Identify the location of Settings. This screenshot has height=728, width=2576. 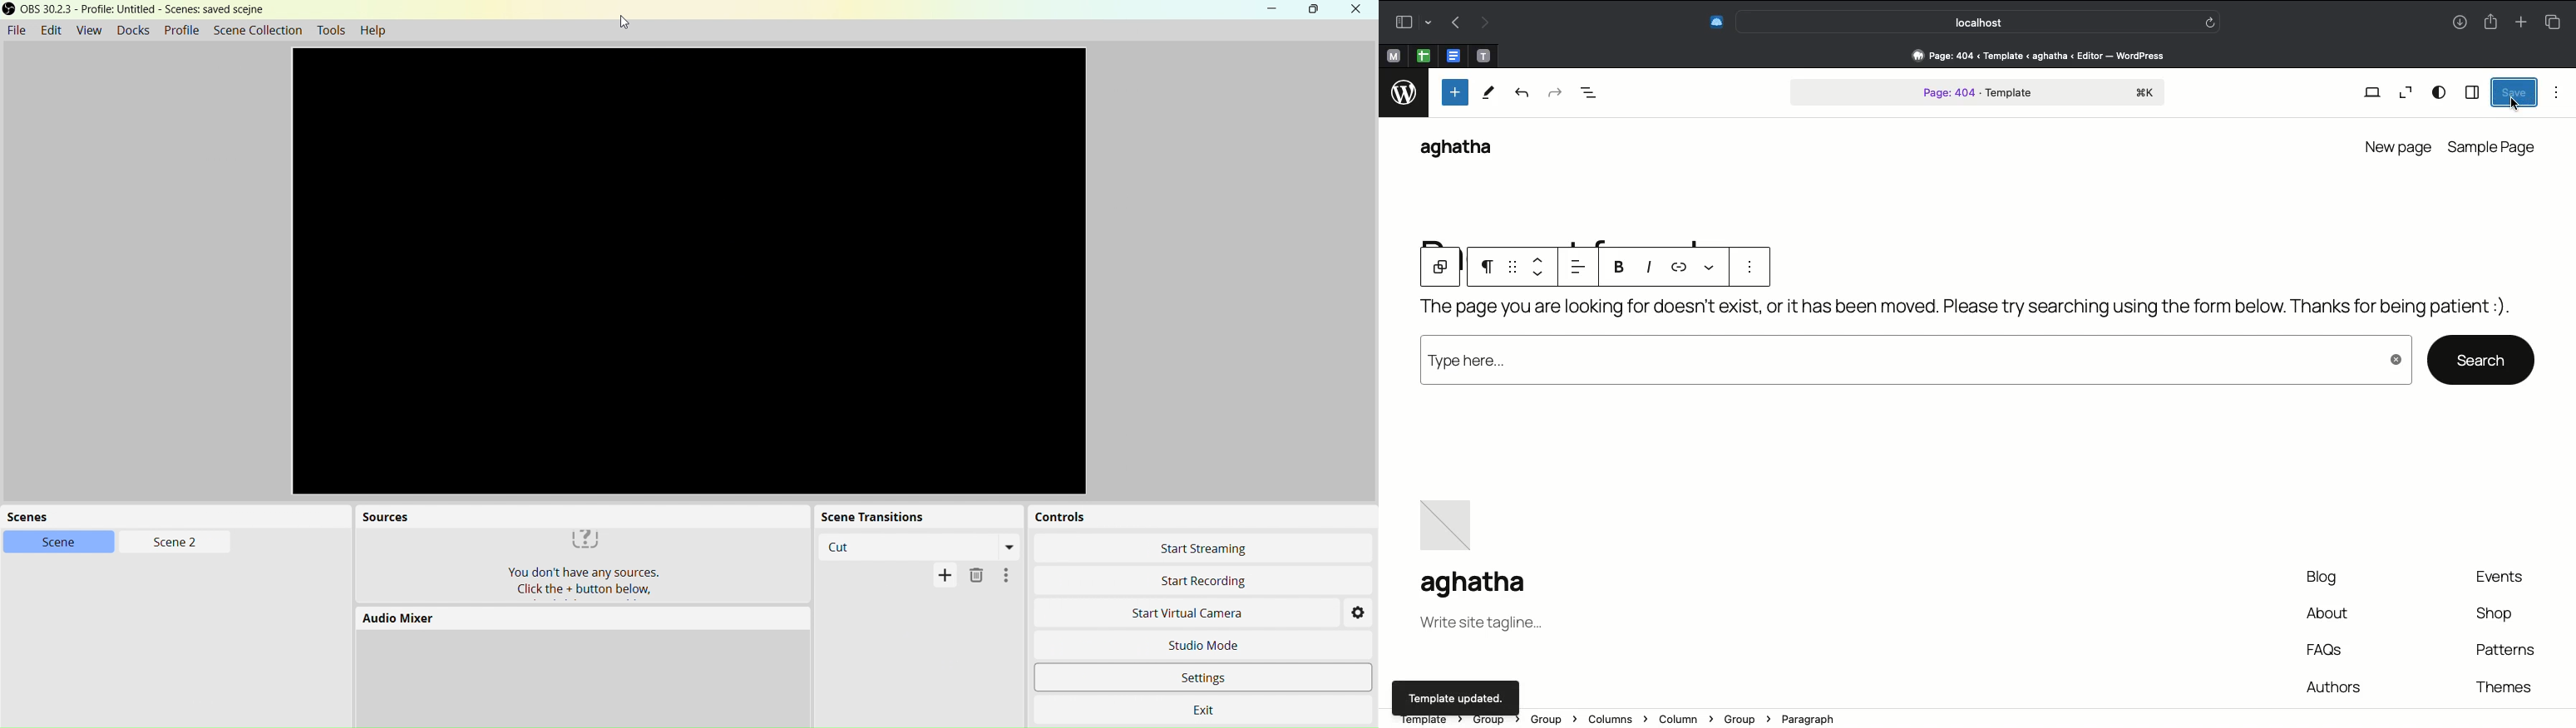
(1225, 679).